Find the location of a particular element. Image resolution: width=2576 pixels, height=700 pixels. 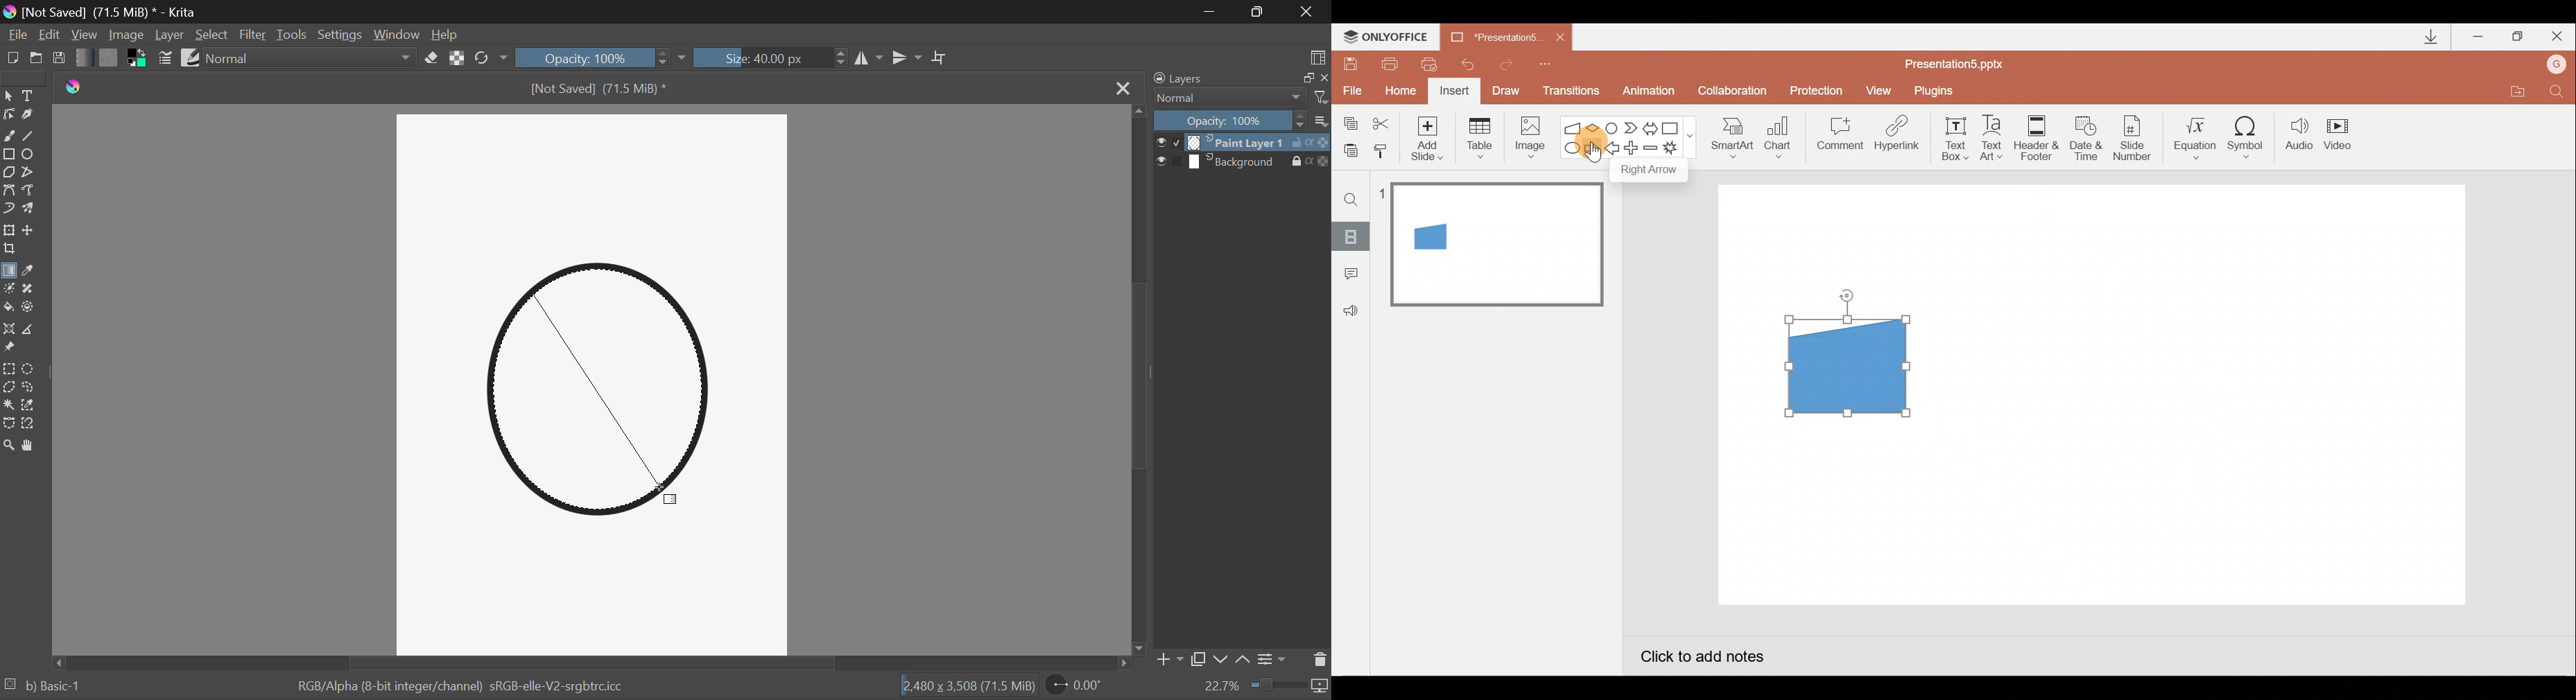

Transform Layer is located at coordinates (10, 231).